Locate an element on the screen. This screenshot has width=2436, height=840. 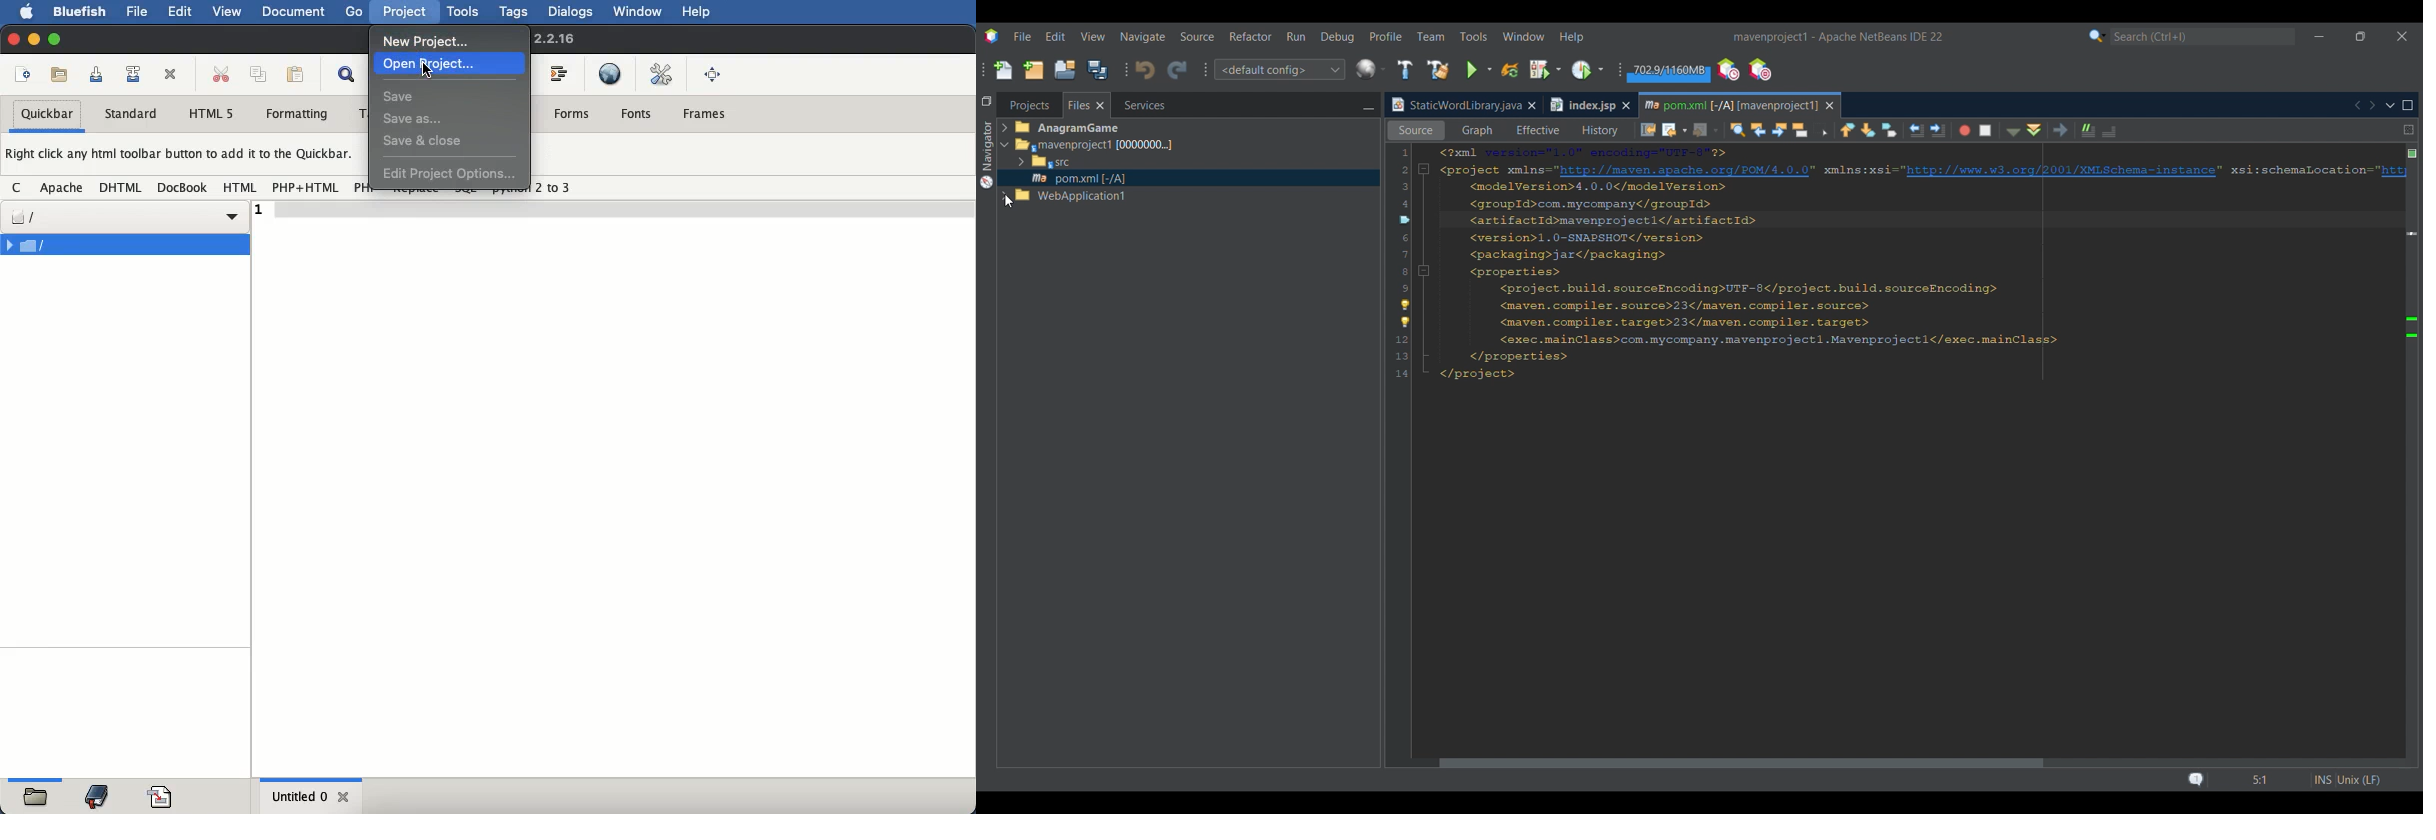
preview in browser is located at coordinates (610, 73).